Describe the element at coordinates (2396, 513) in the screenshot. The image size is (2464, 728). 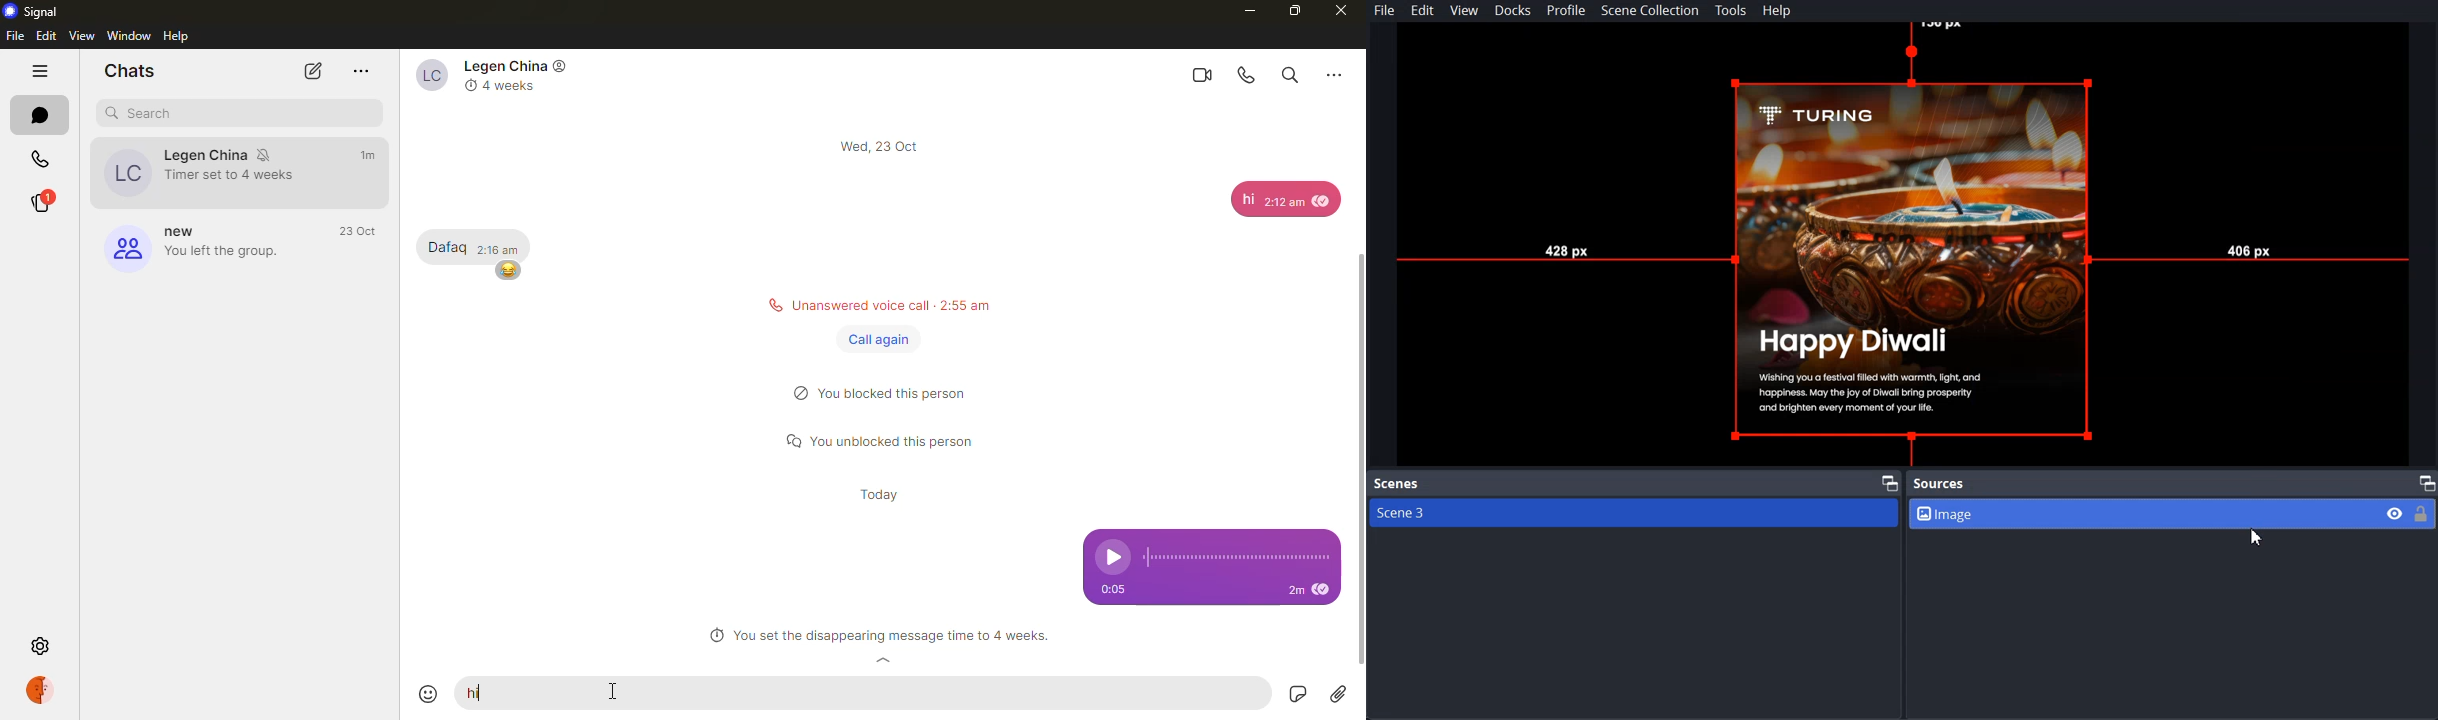
I see `Eye` at that location.